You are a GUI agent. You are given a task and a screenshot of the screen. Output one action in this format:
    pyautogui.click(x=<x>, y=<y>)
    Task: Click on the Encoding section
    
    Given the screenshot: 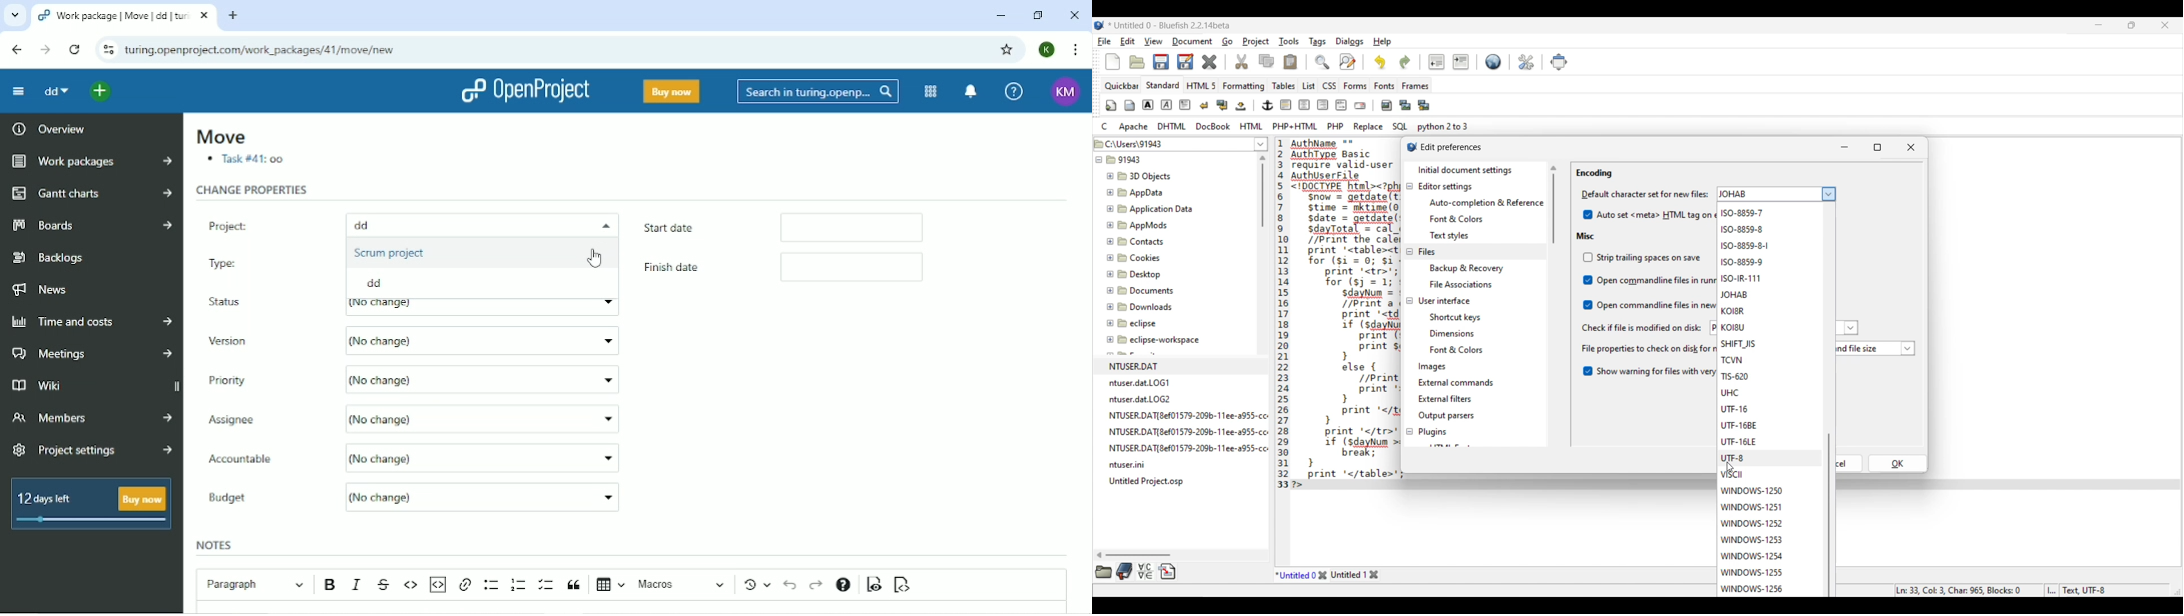 What is the action you would take?
    pyautogui.click(x=1595, y=173)
    